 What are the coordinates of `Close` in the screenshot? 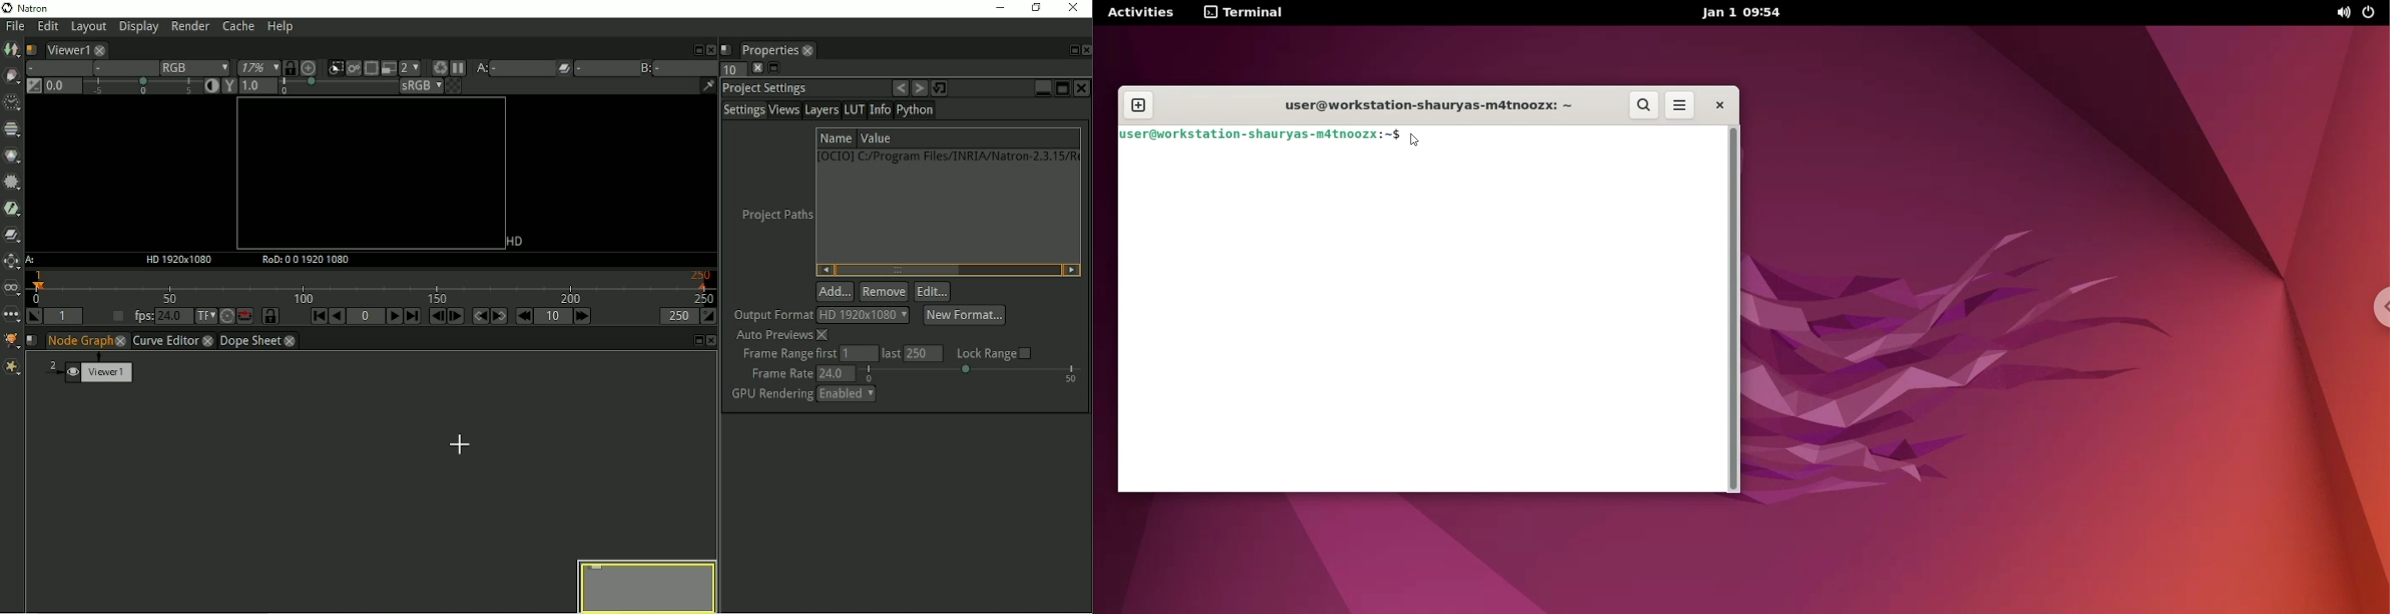 It's located at (1075, 8).